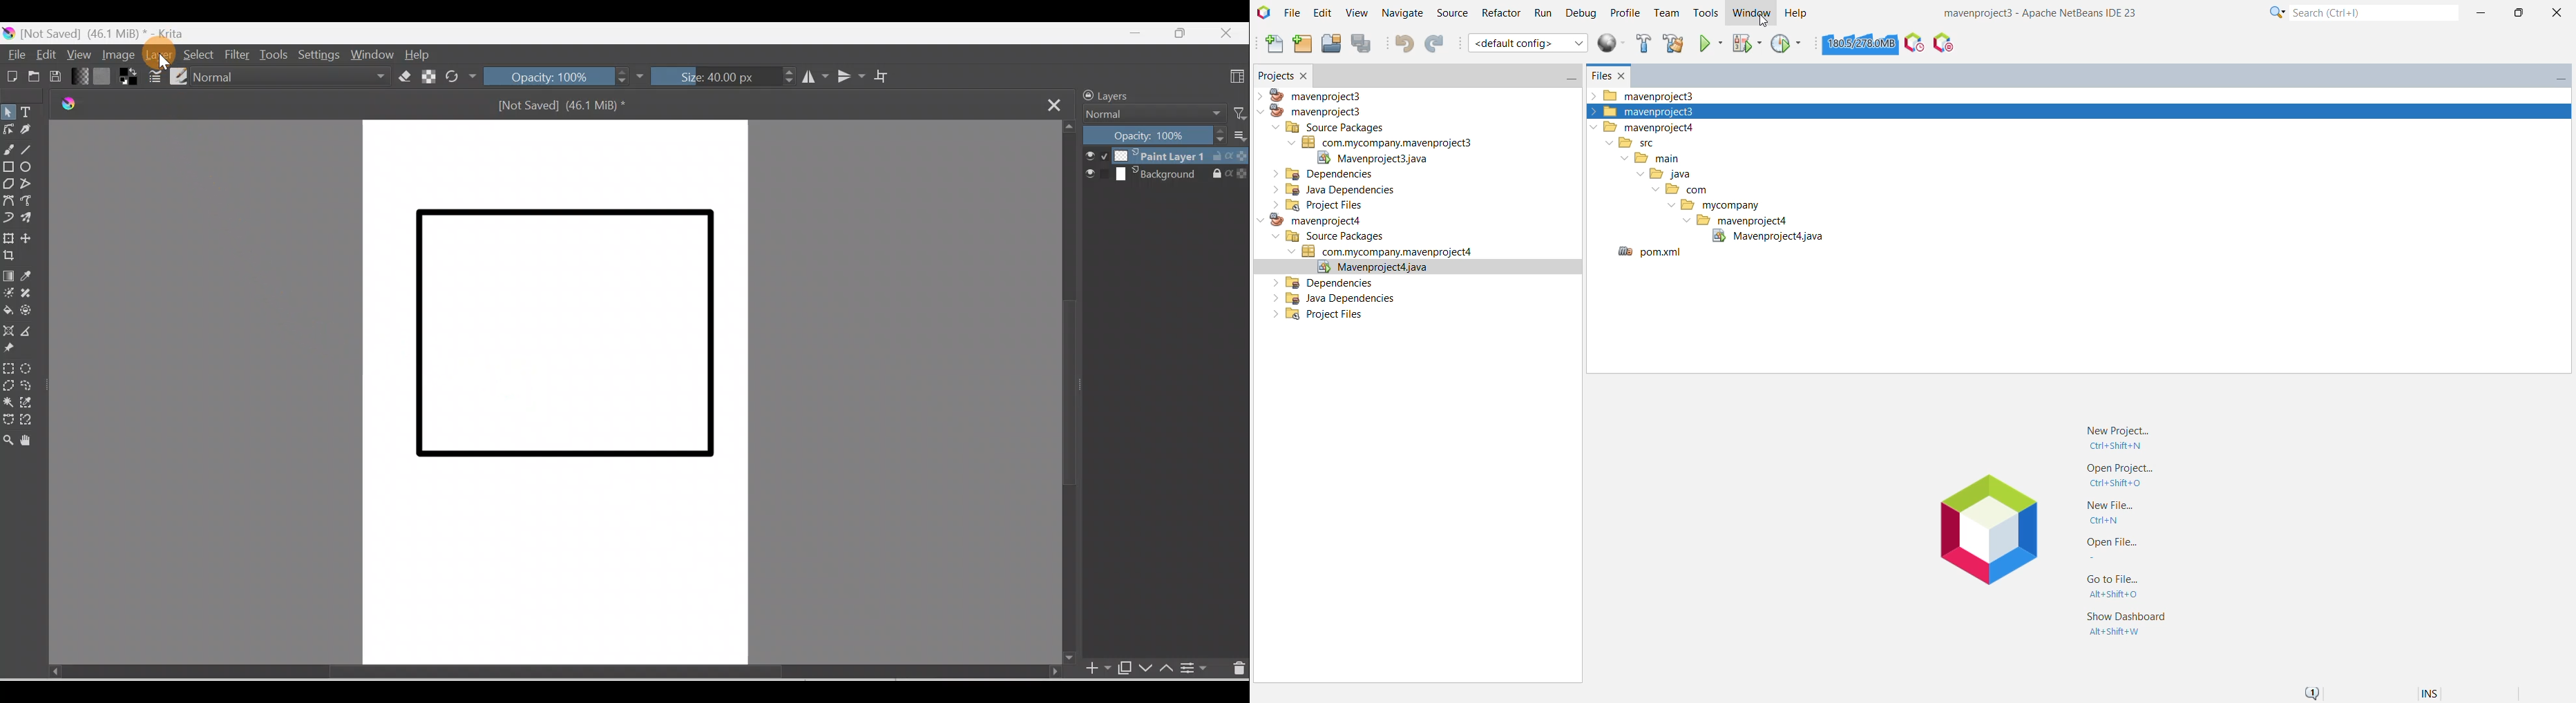  I want to click on [Not Saved] (46.1 MiB), so click(566, 109).